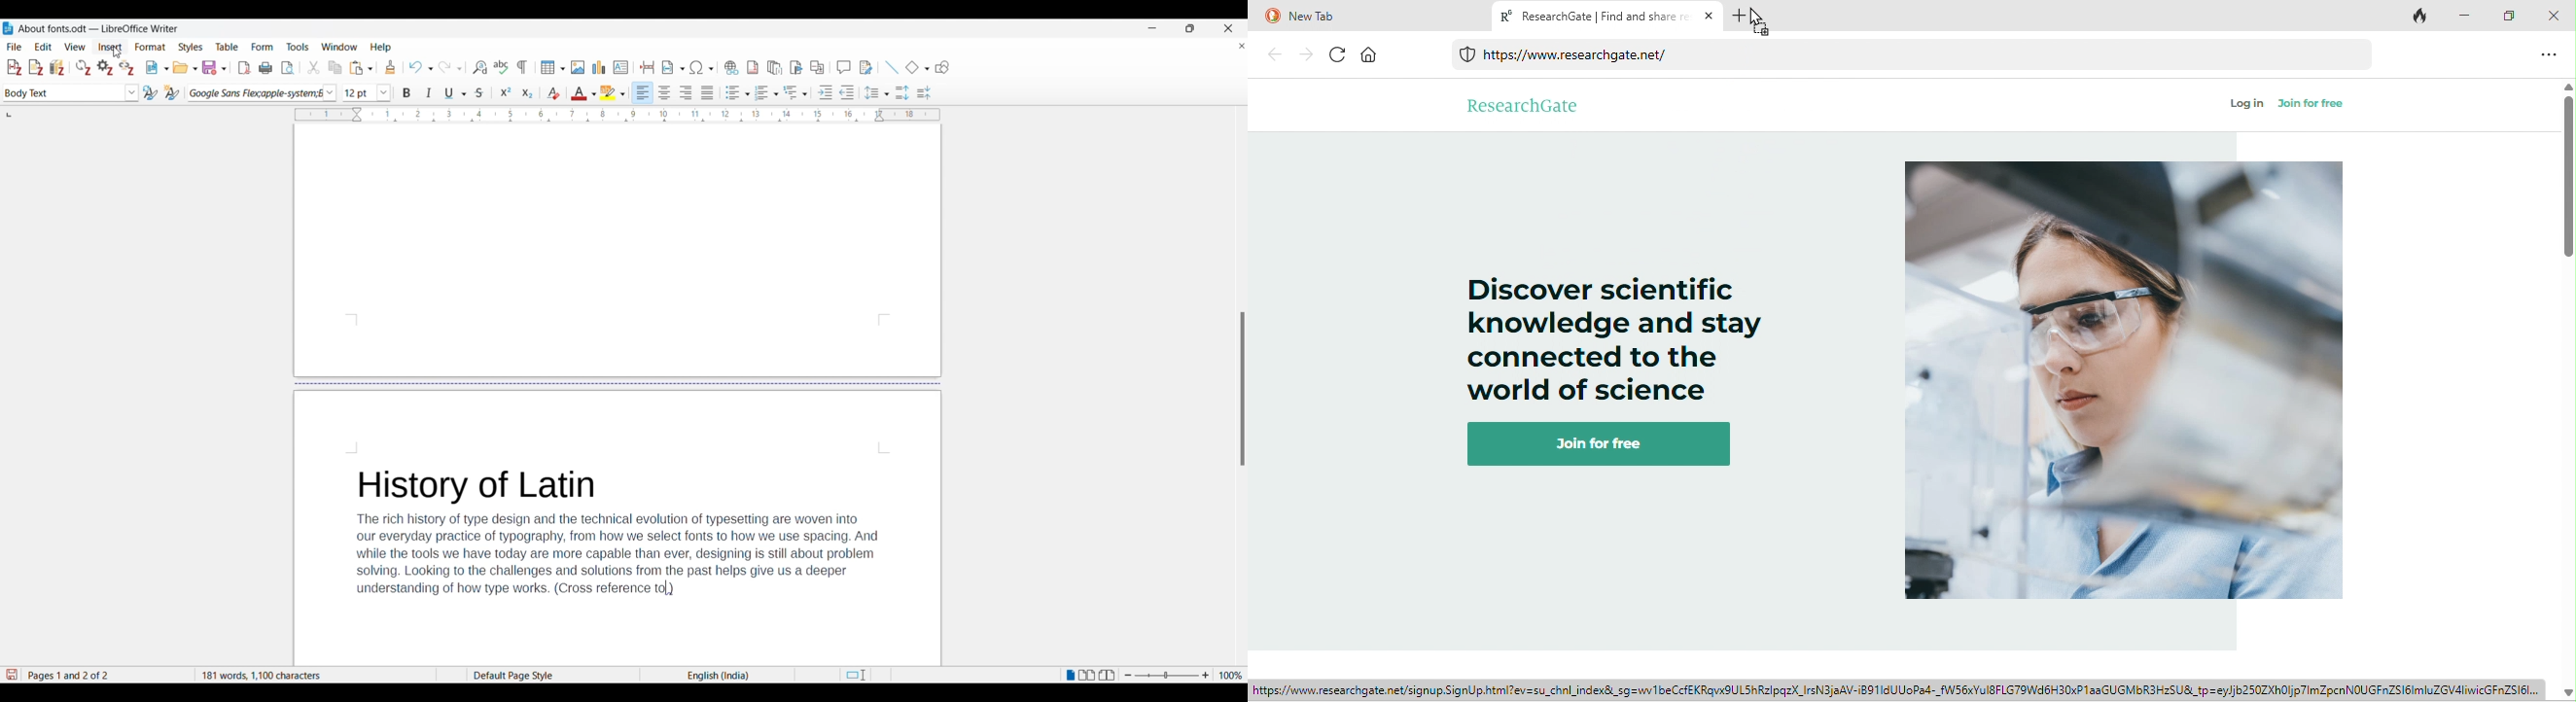  Describe the element at coordinates (2513, 17) in the screenshot. I see `maximize` at that location.